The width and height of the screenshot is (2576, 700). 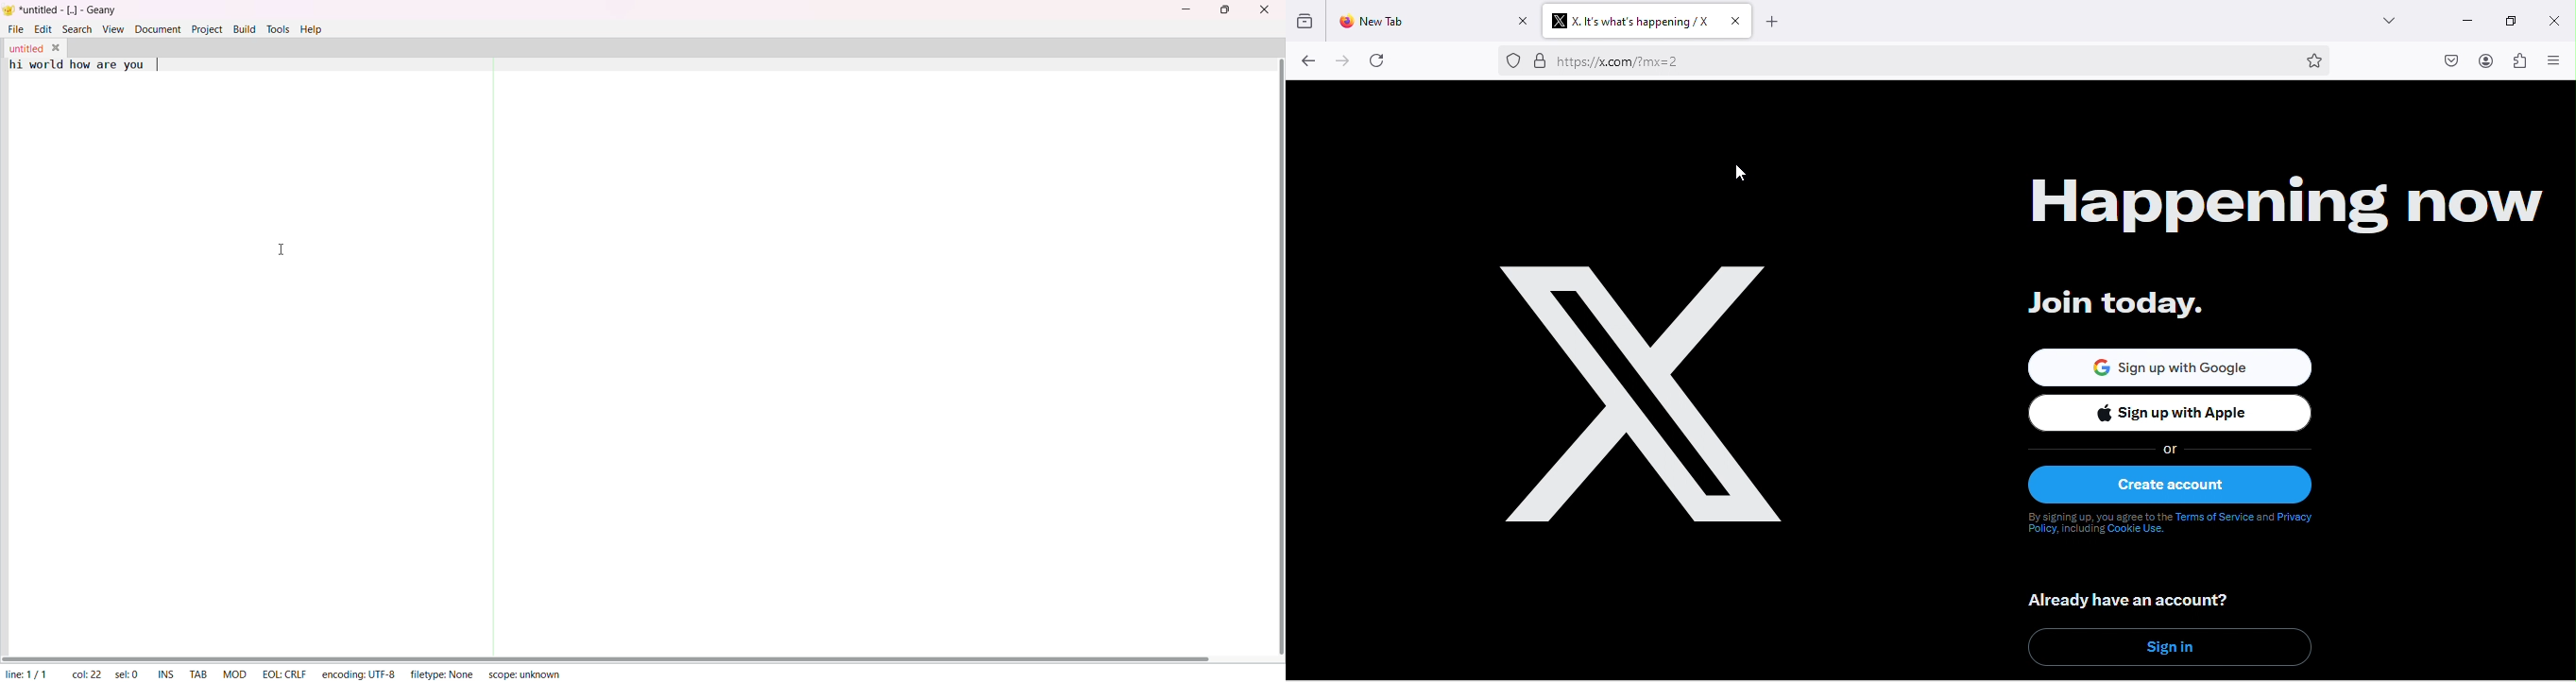 I want to click on sign up with apple, so click(x=2179, y=415).